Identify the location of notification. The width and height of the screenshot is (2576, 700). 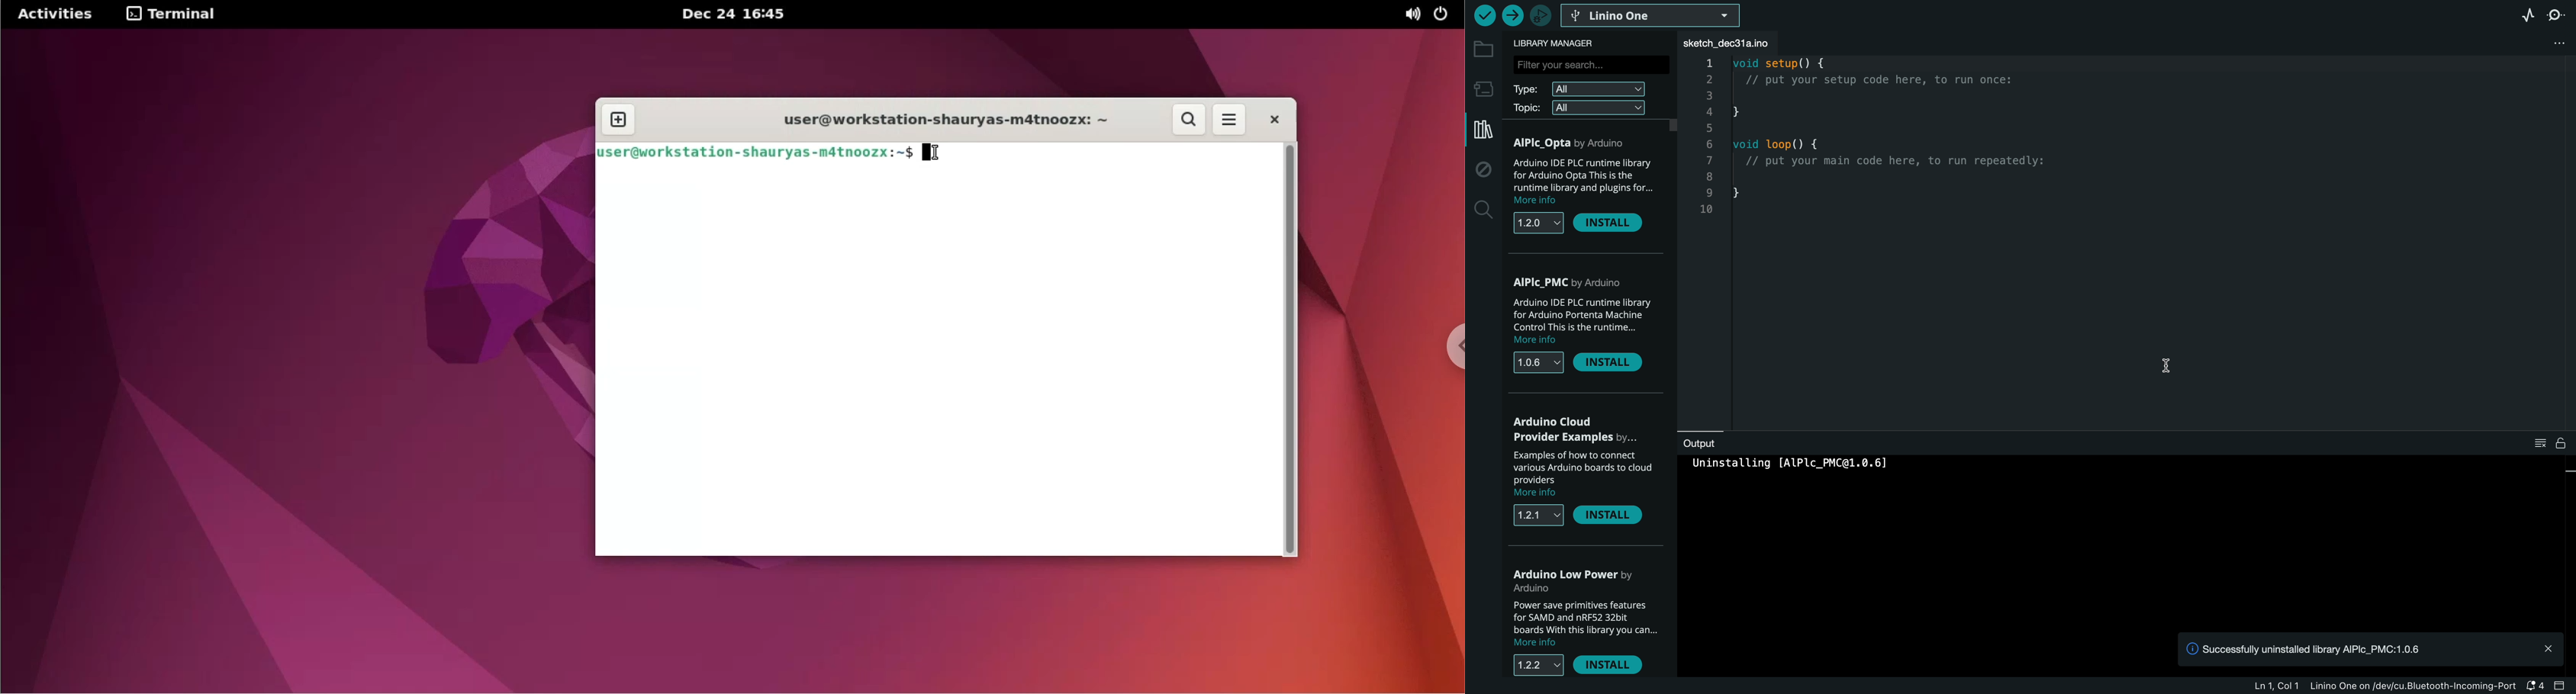
(2372, 648).